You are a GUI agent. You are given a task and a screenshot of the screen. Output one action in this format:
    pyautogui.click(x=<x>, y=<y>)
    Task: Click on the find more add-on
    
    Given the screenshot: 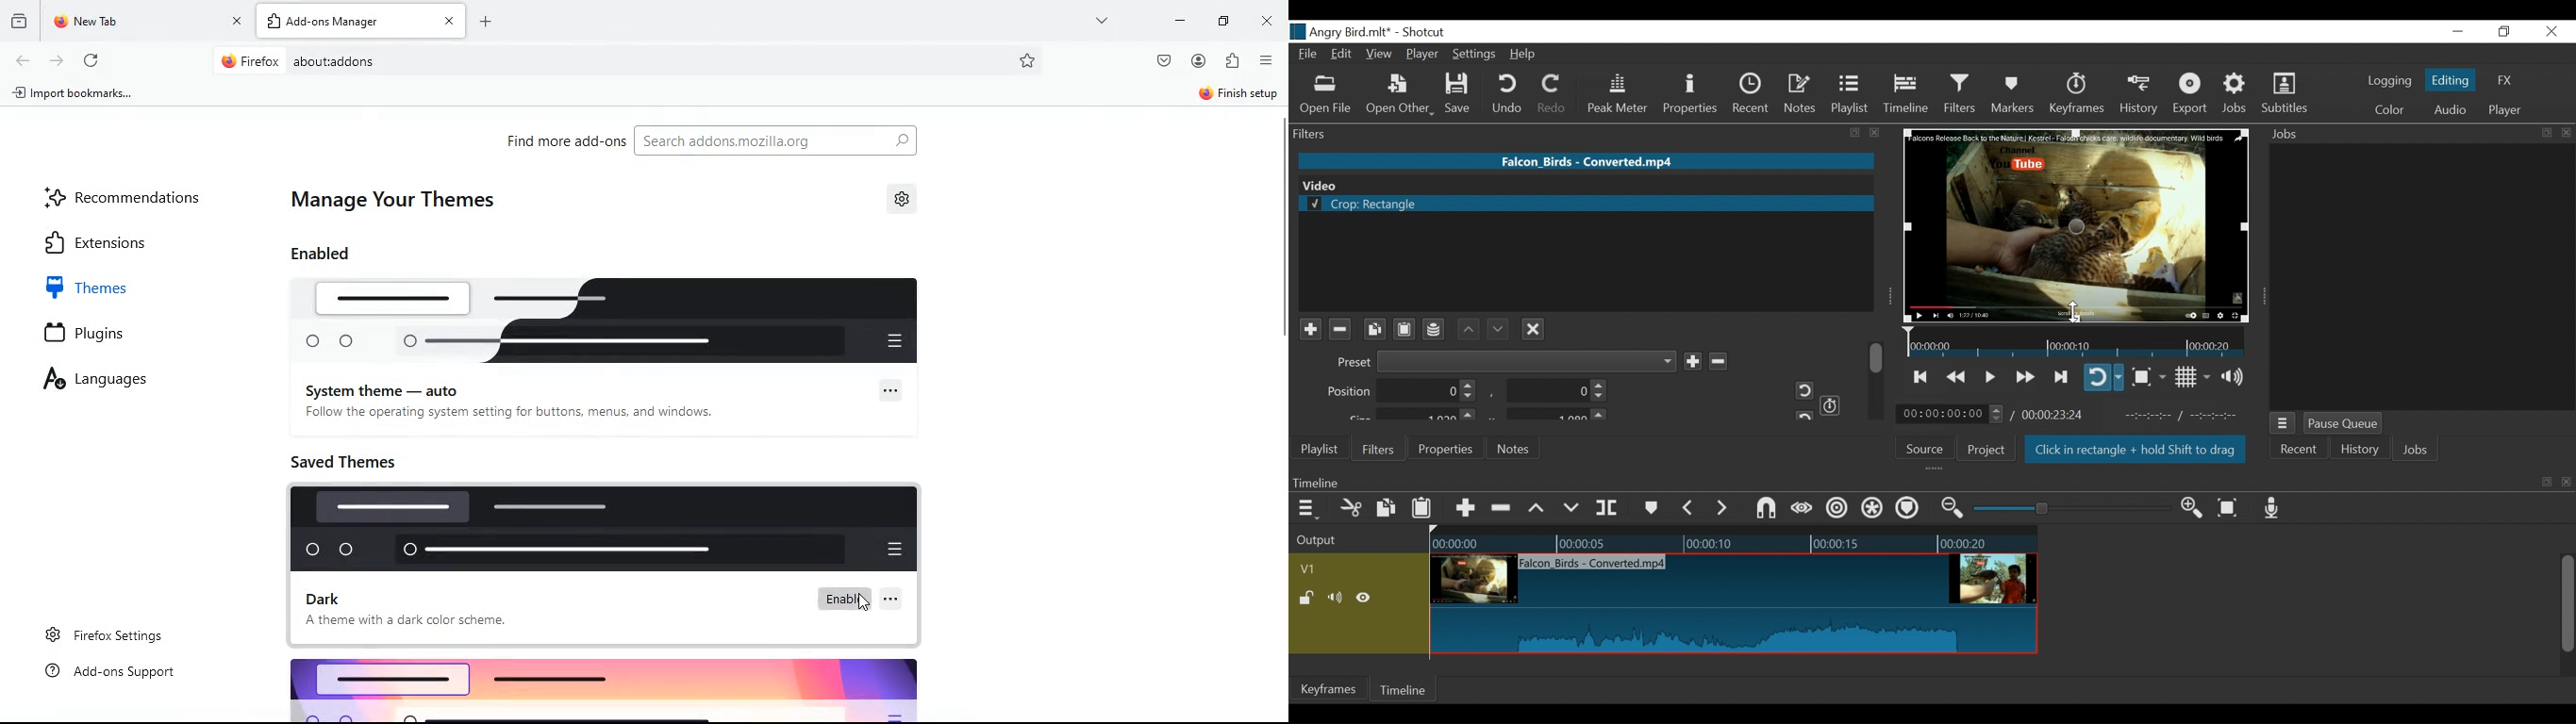 What is the action you would take?
    pyautogui.click(x=567, y=140)
    